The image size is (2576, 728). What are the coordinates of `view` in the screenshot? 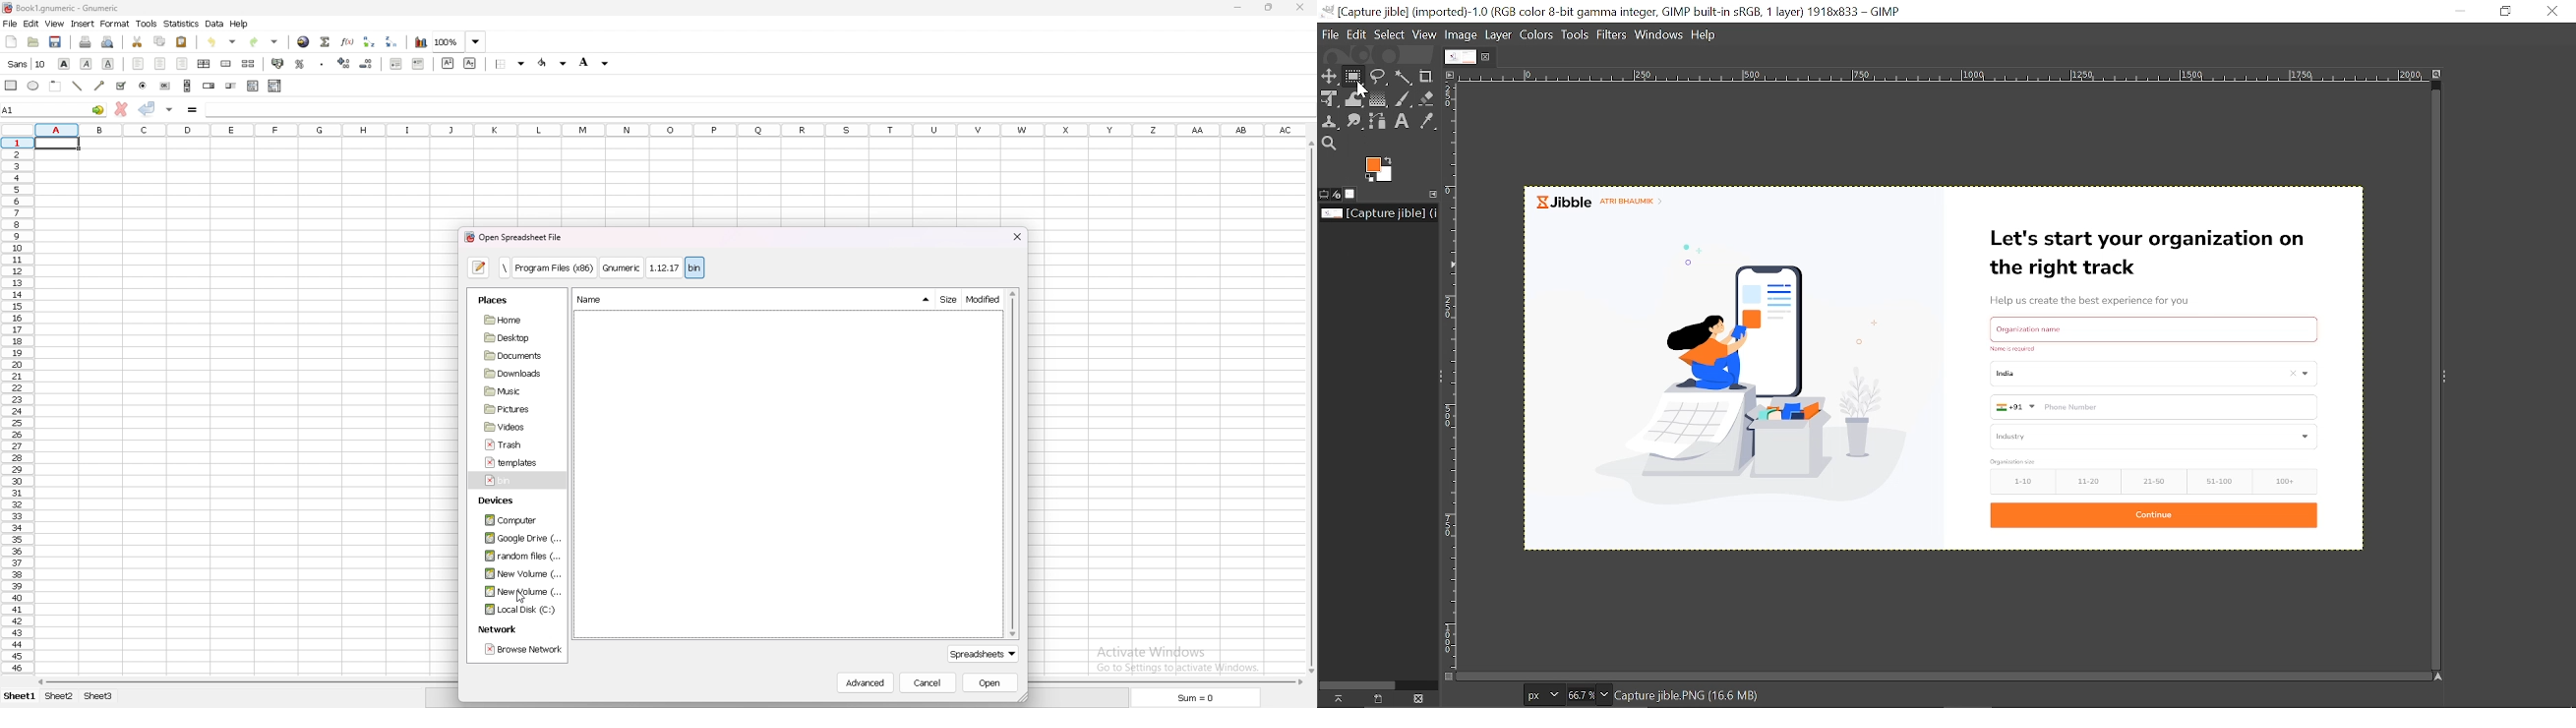 It's located at (54, 23).